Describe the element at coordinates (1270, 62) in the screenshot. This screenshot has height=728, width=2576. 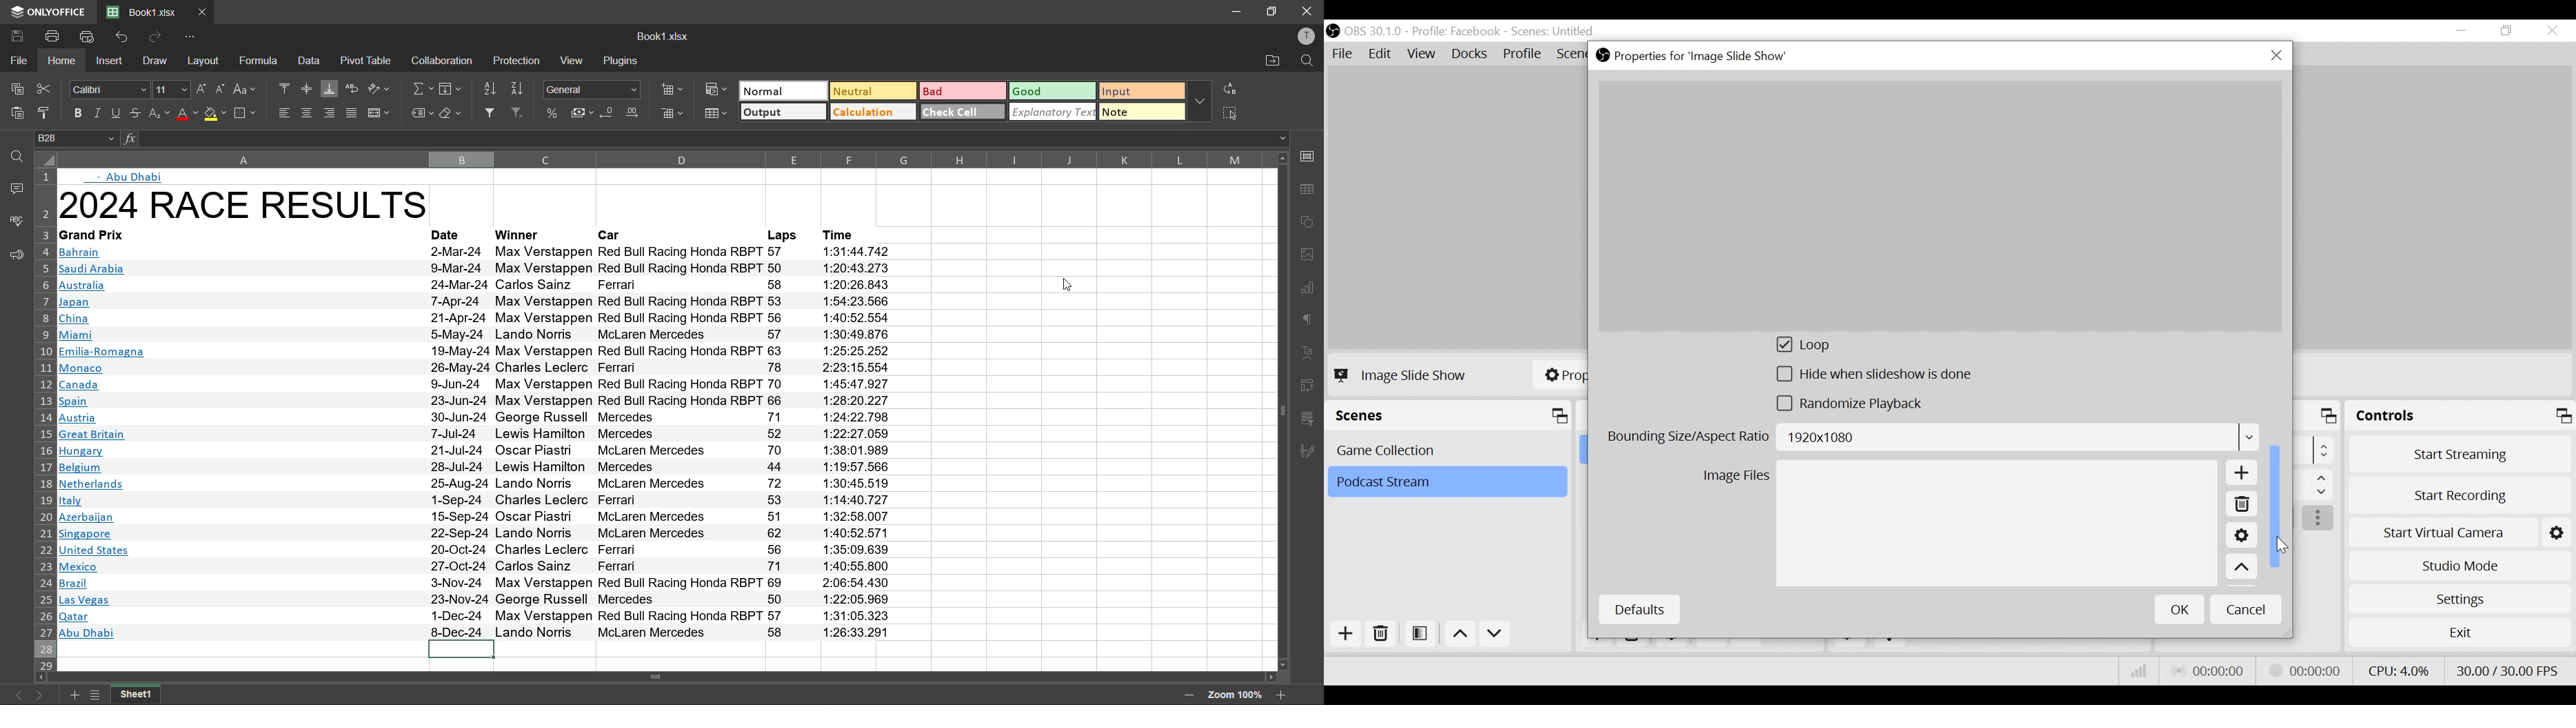
I see `open location` at that location.